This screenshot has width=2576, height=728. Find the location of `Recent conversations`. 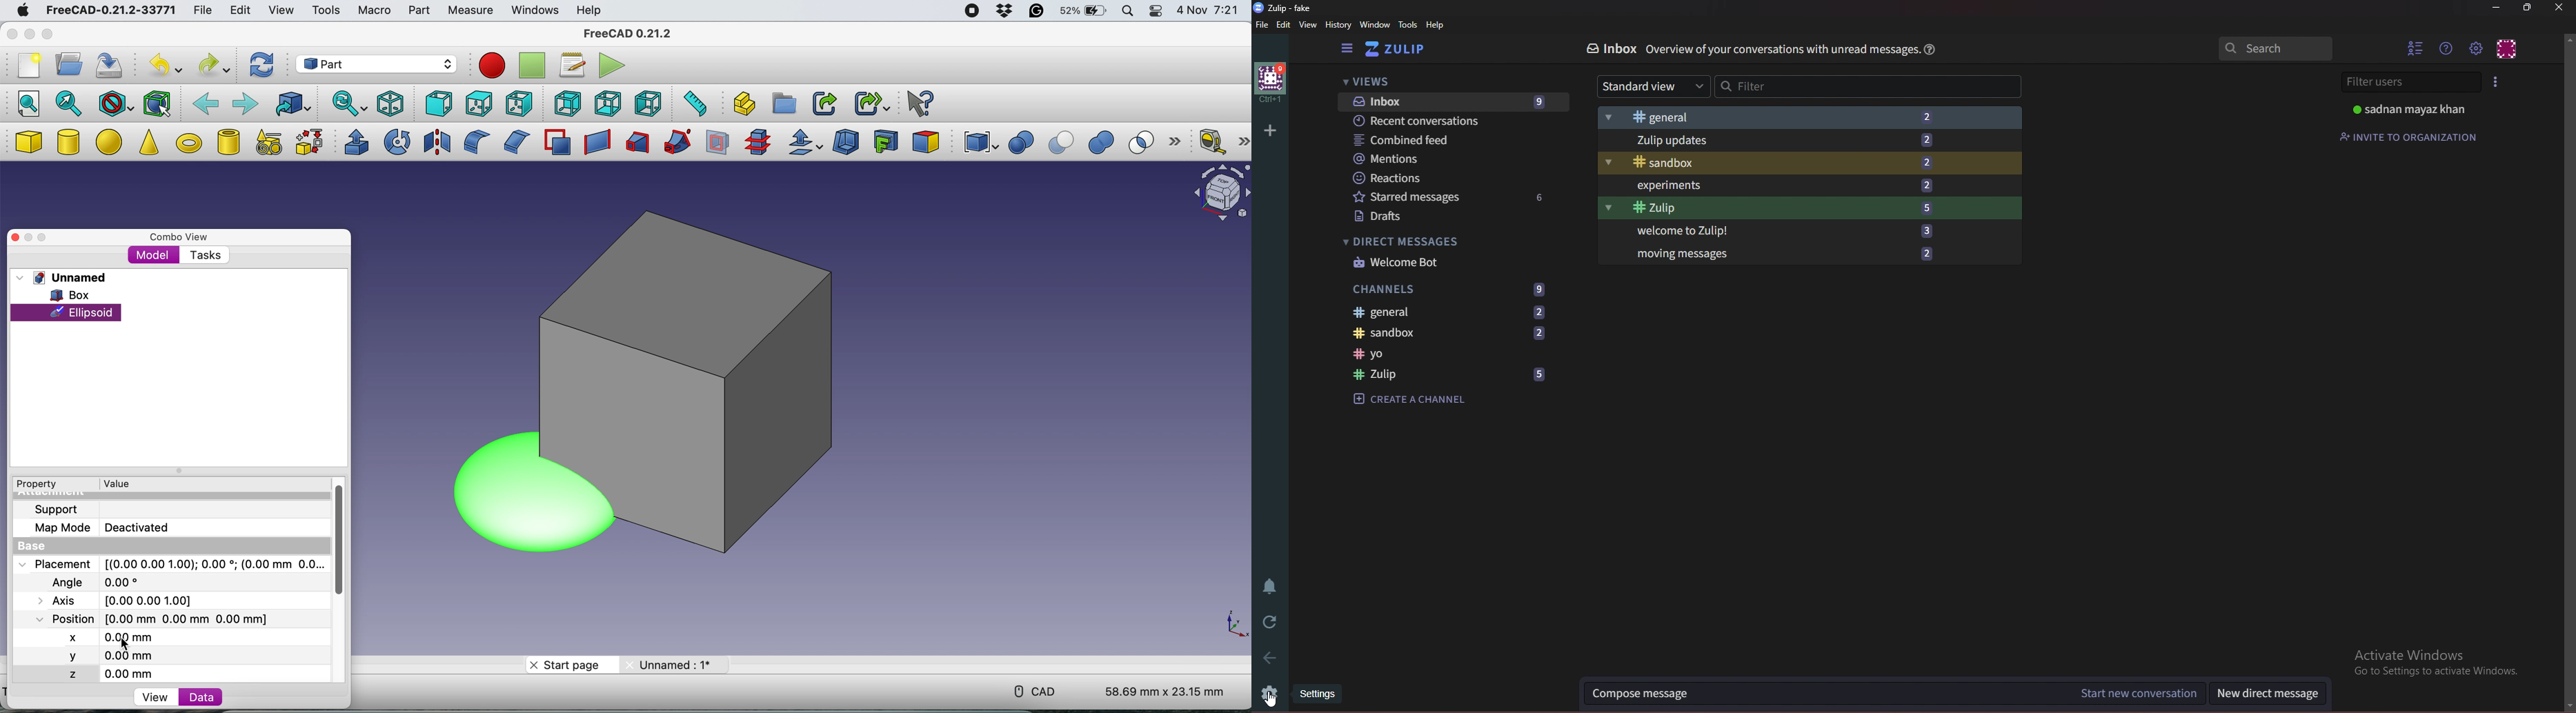

Recent conversations is located at coordinates (1452, 121).